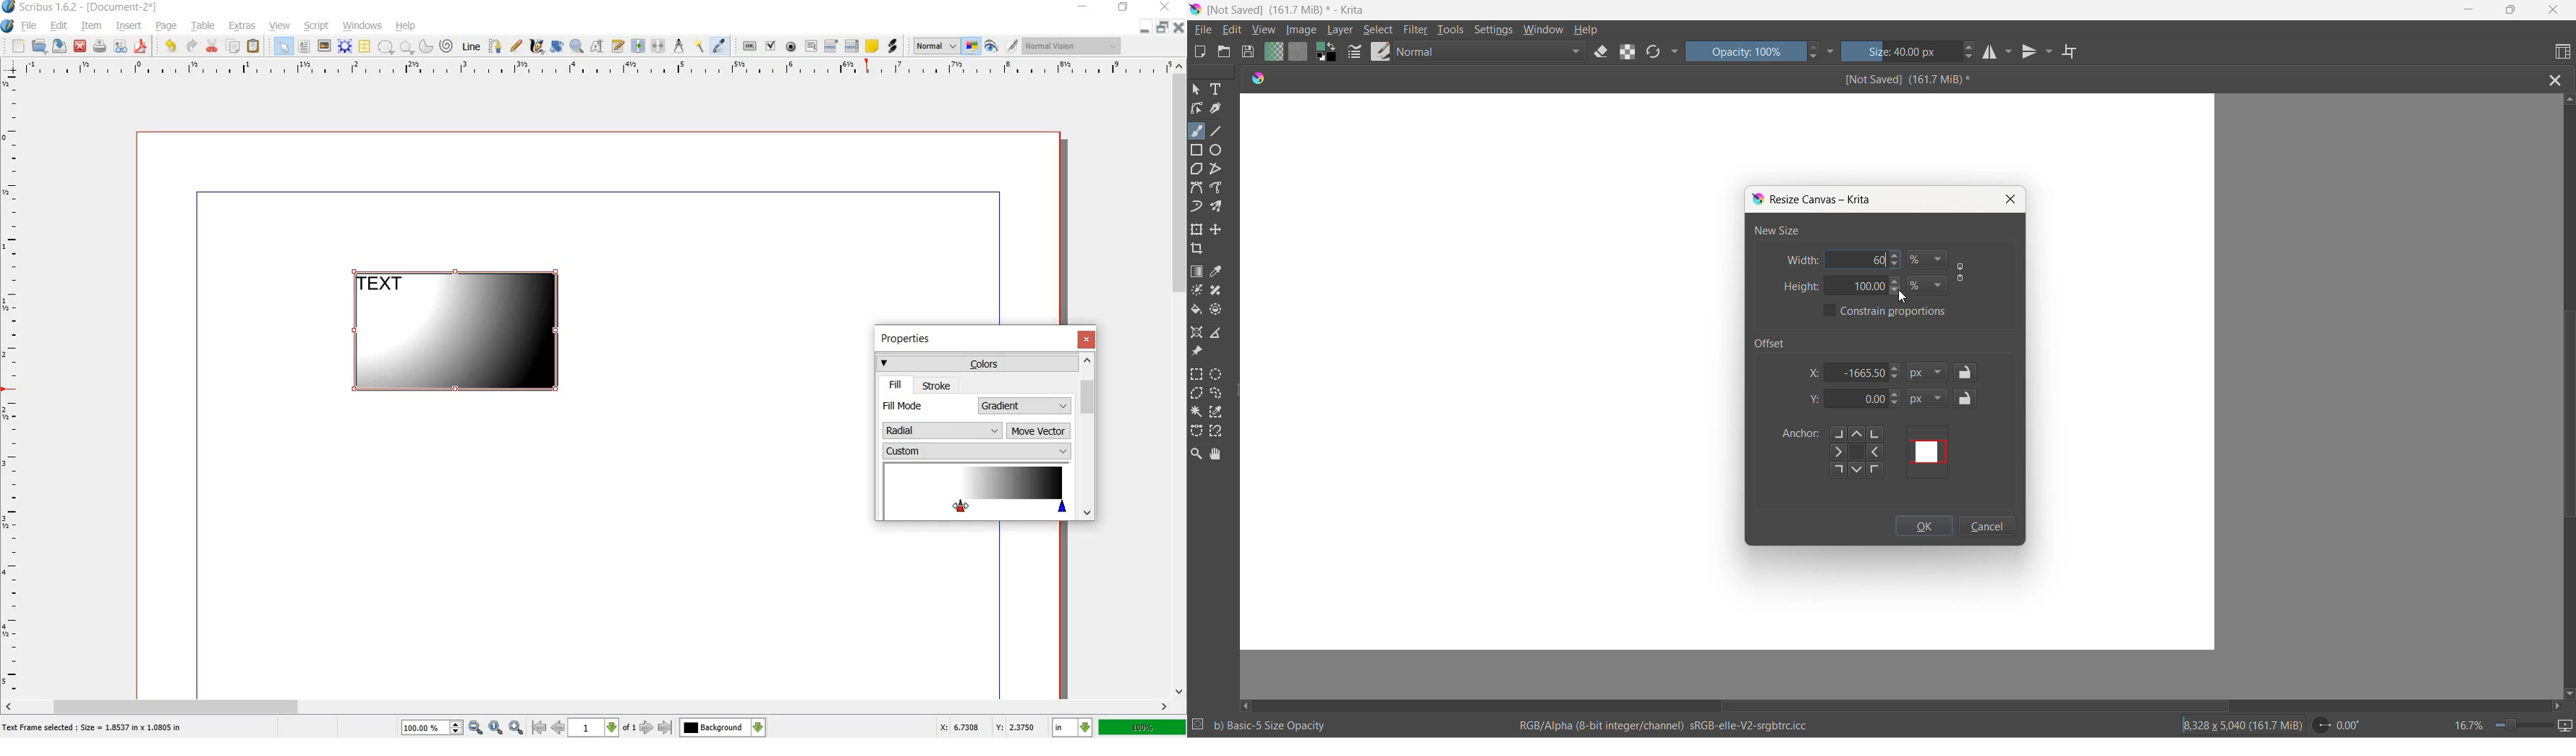 The height and width of the screenshot is (756, 2576). What do you see at coordinates (141, 47) in the screenshot?
I see `save as pdf` at bounding box center [141, 47].